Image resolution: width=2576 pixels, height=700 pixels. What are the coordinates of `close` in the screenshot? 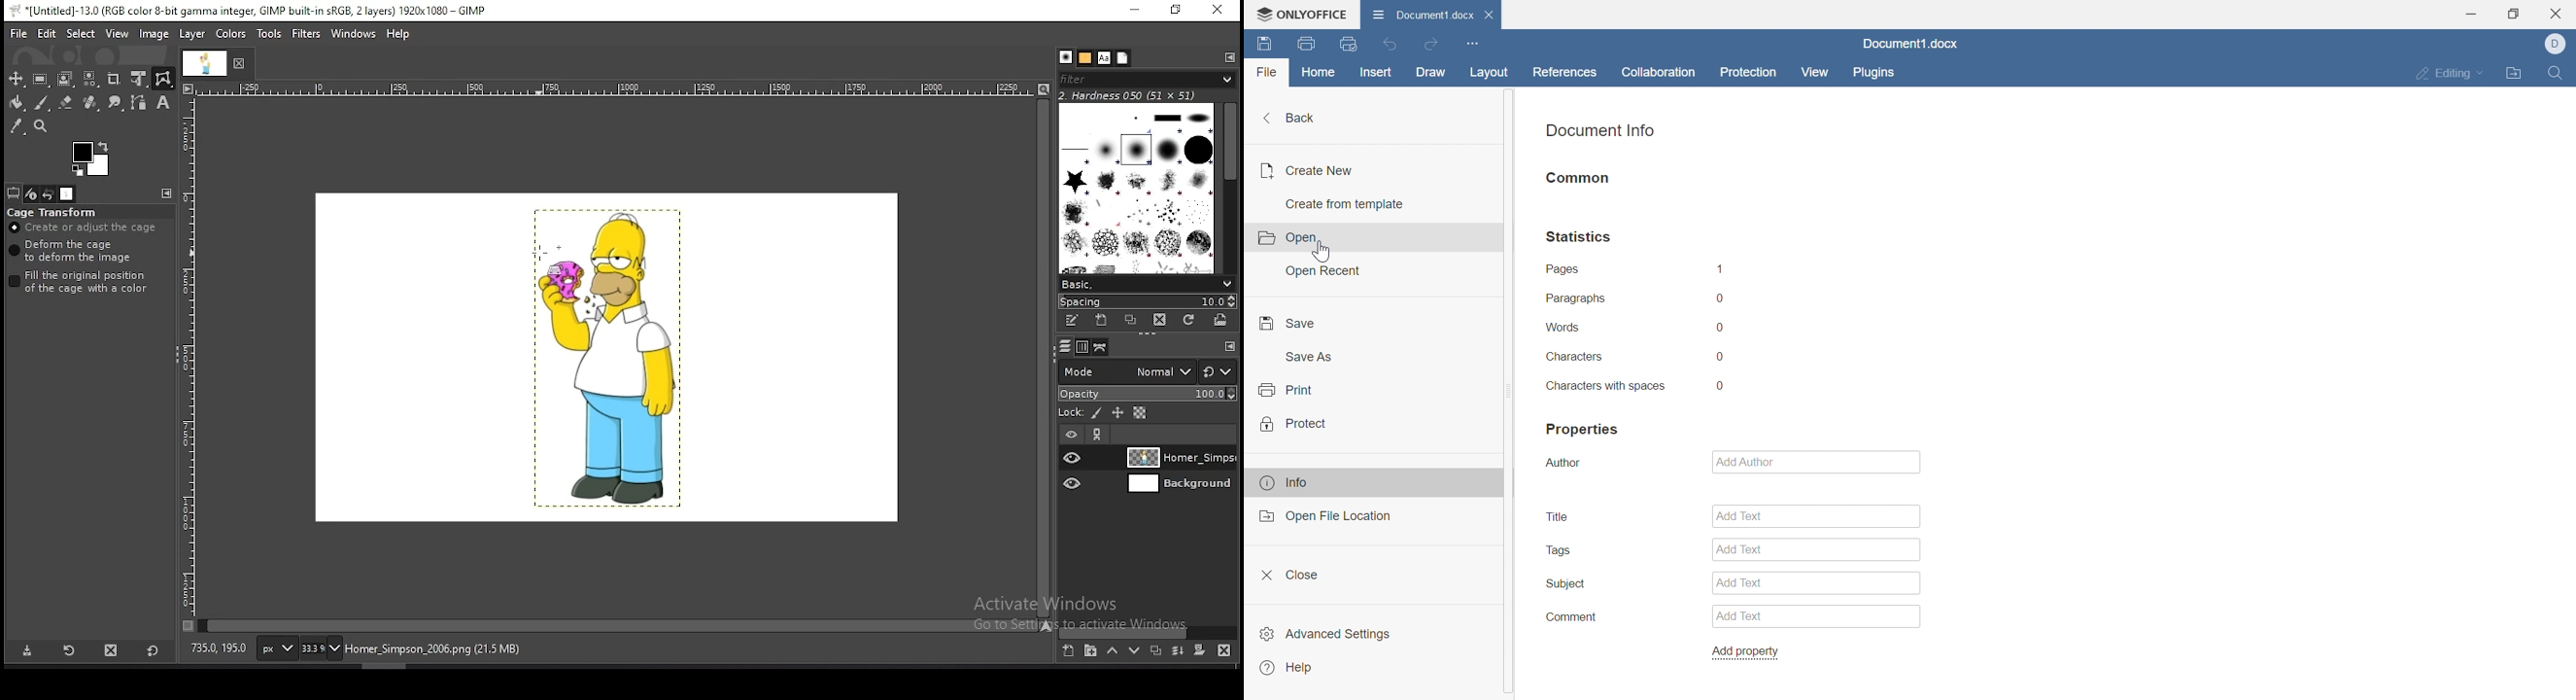 It's located at (2558, 15).